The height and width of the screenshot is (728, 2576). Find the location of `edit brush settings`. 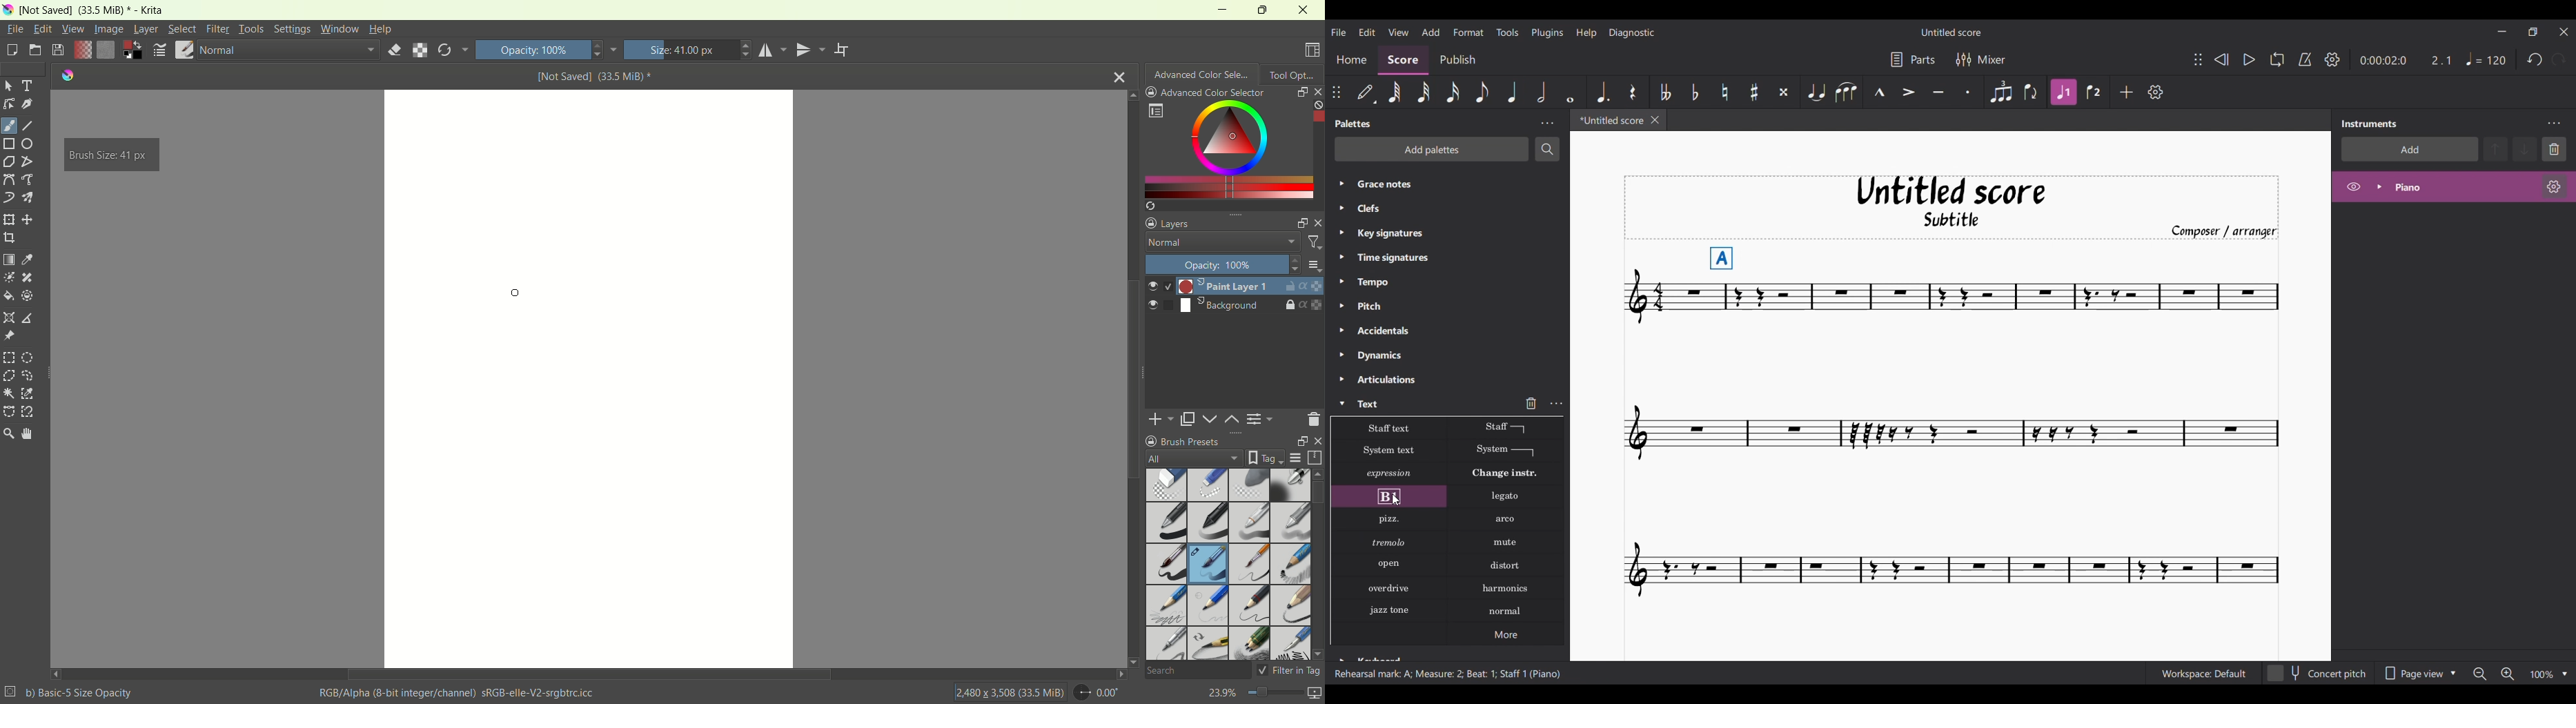

edit brush settings is located at coordinates (161, 50).